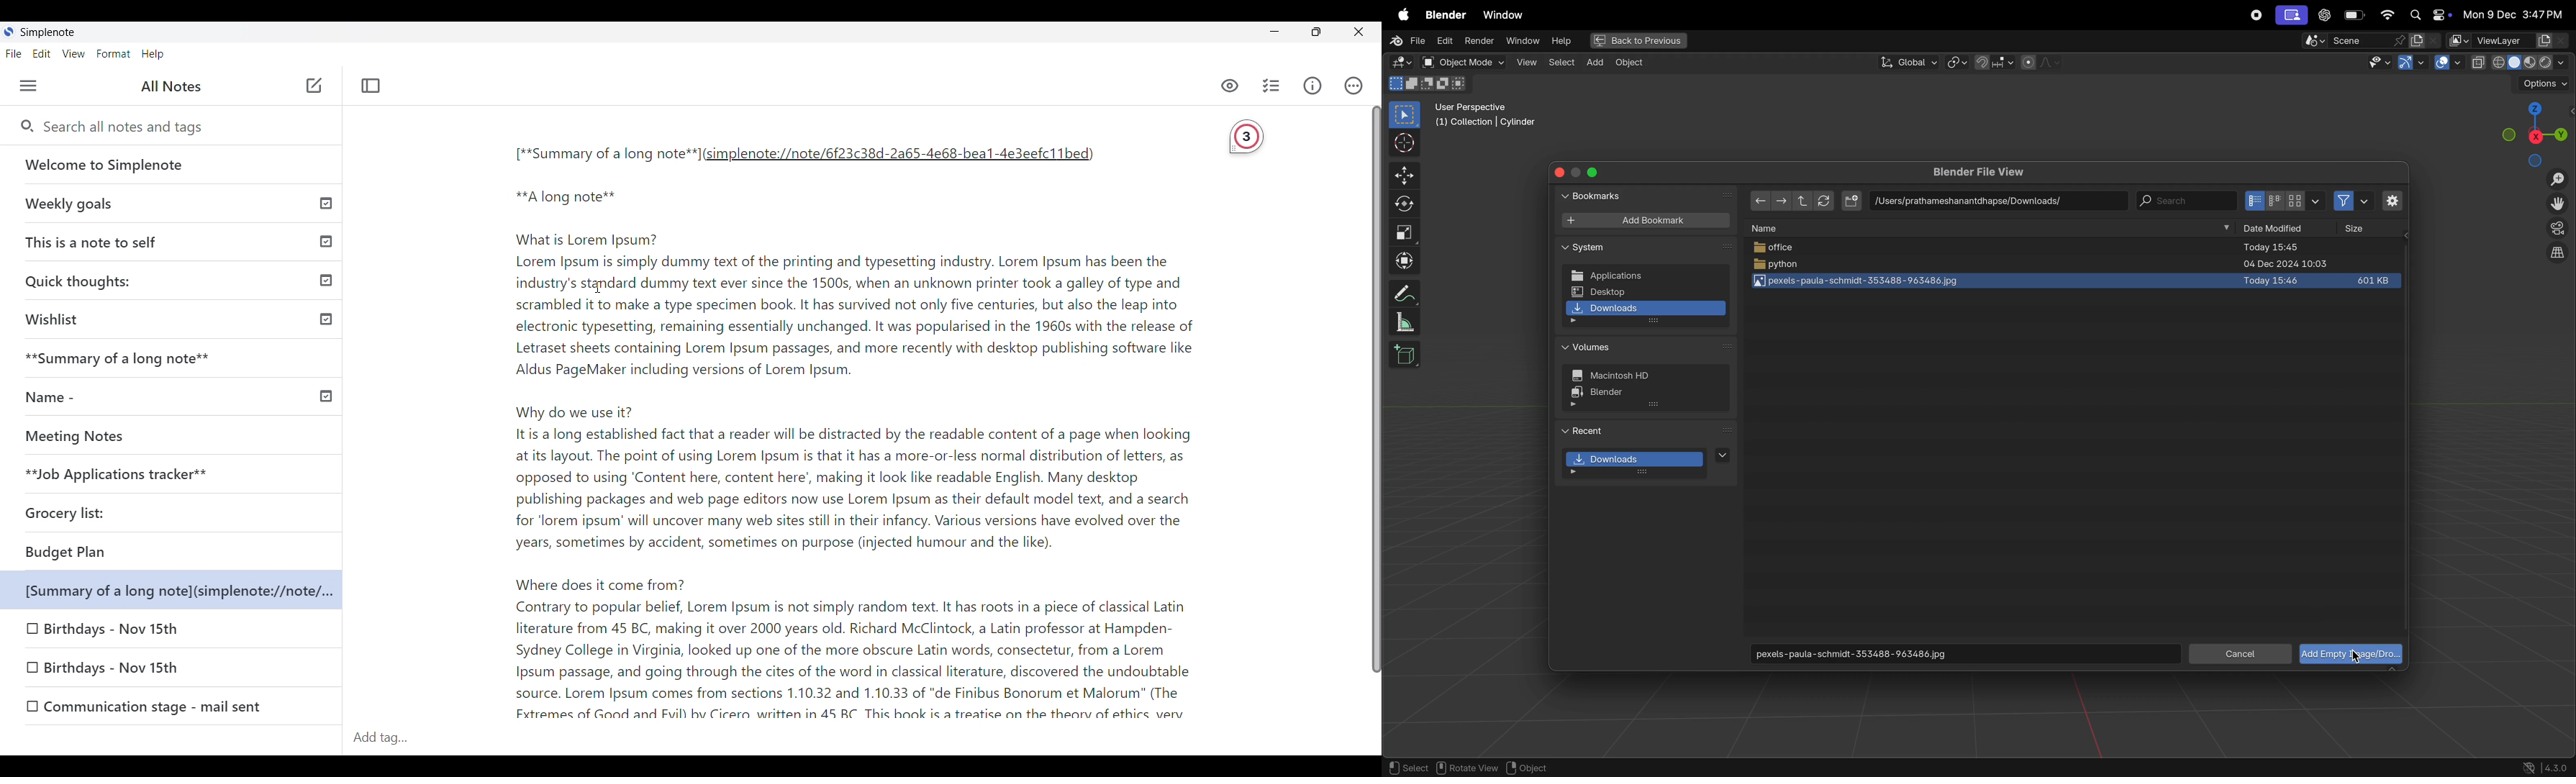 This screenshot has height=784, width=2576. I want to click on perspective, so click(2558, 230).